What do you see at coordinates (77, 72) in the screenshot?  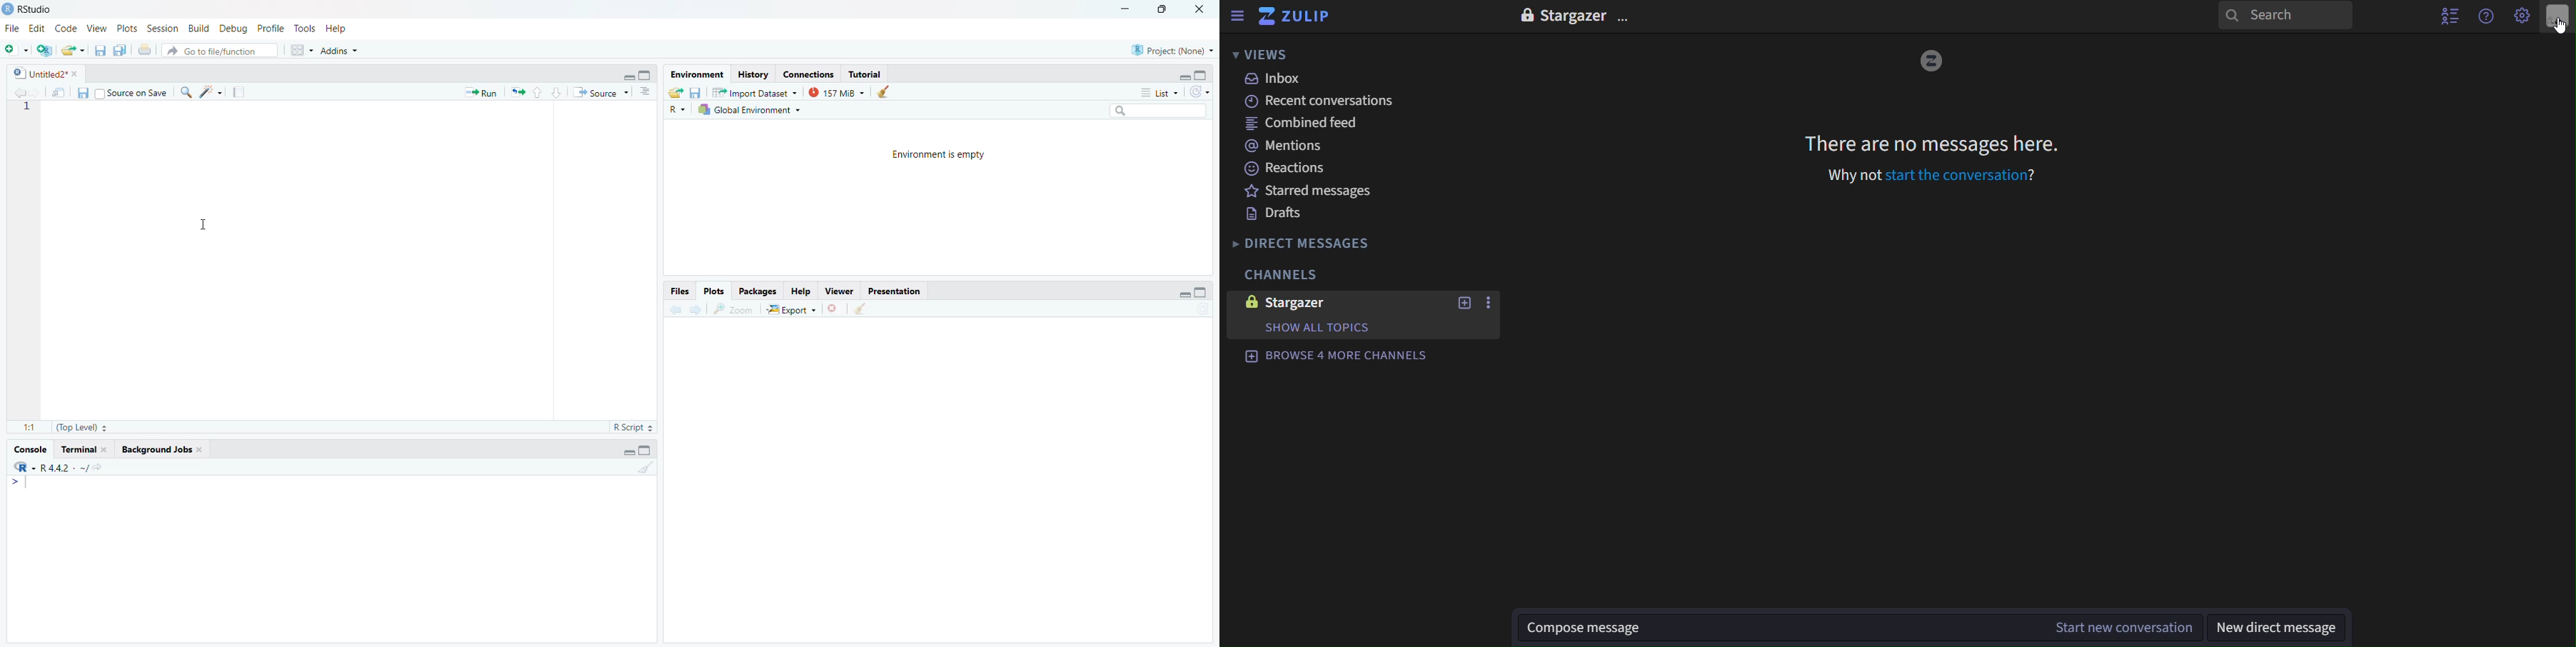 I see `close` at bounding box center [77, 72].